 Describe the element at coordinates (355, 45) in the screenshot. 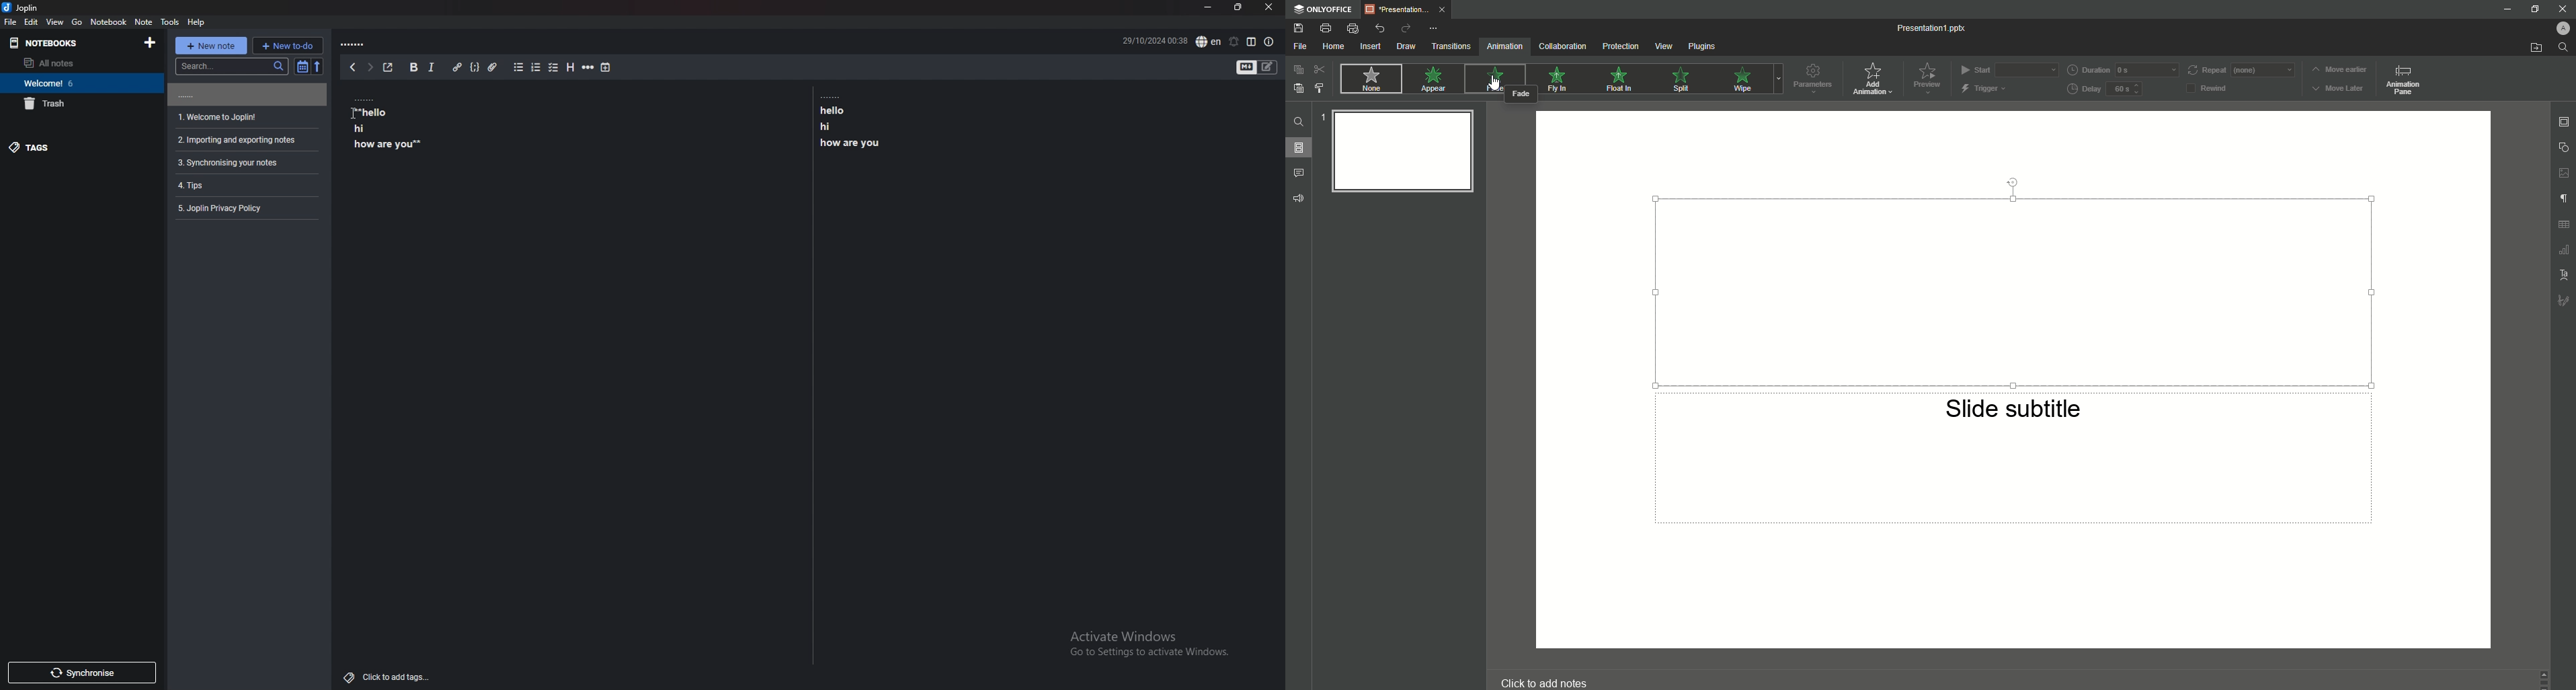

I see `note title` at that location.